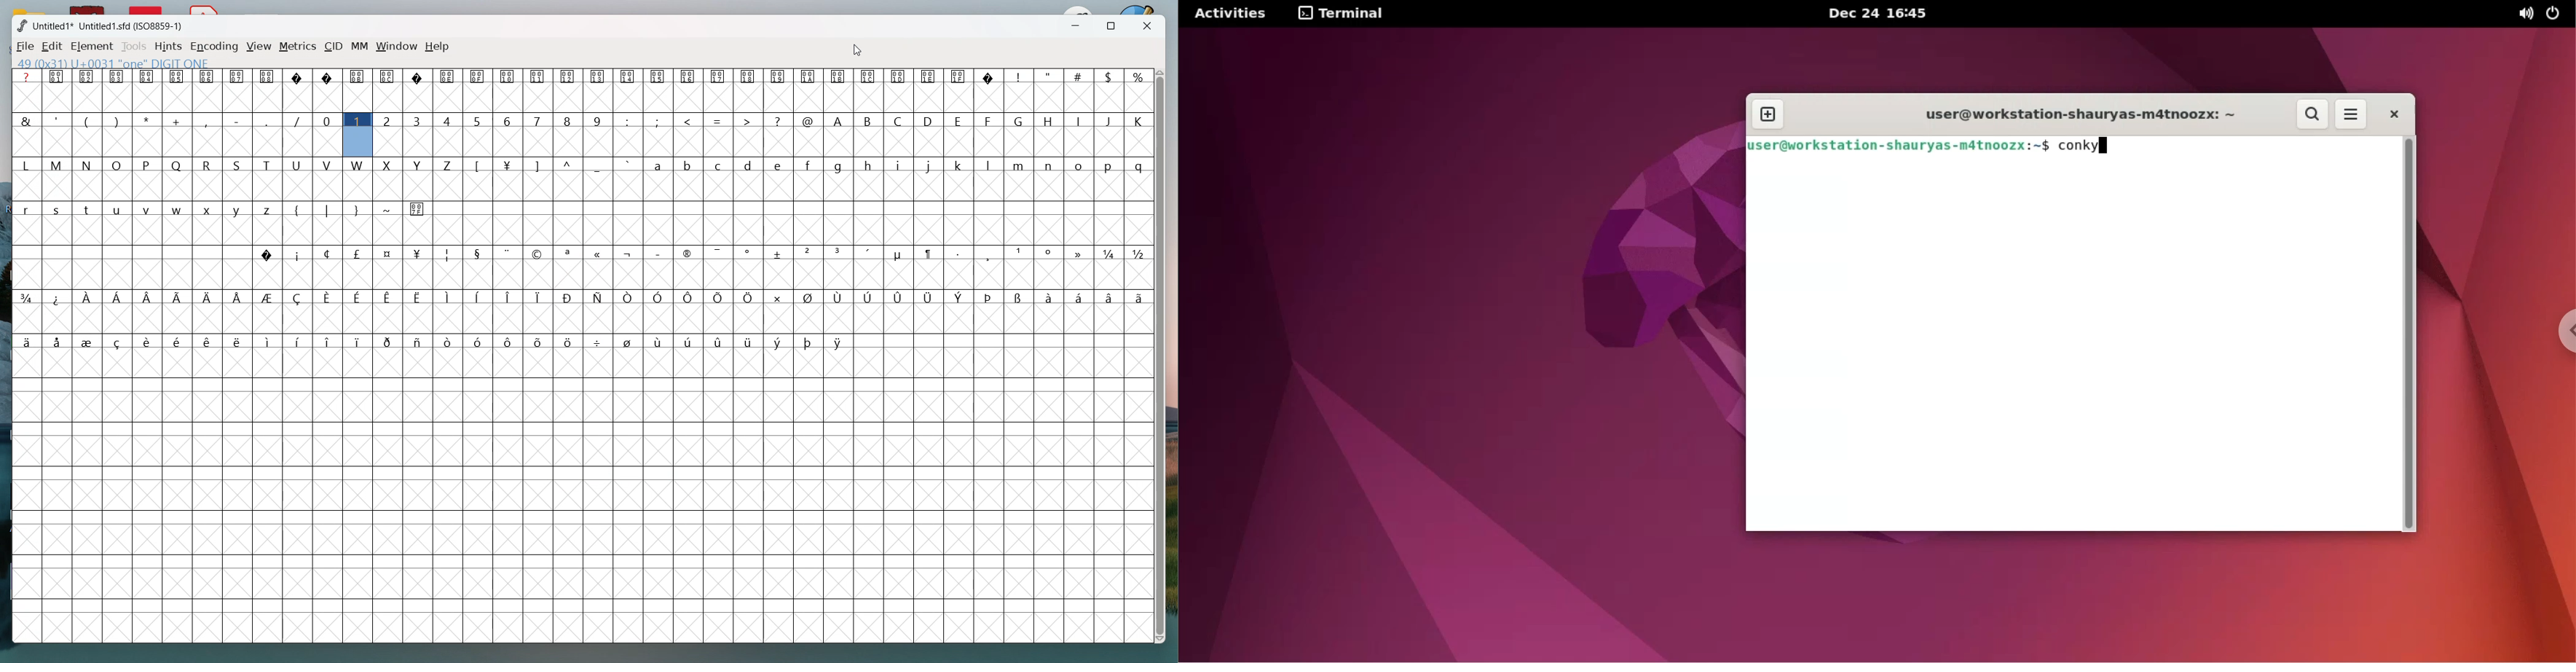 The height and width of the screenshot is (672, 2576). Describe the element at coordinates (960, 165) in the screenshot. I see `k` at that location.